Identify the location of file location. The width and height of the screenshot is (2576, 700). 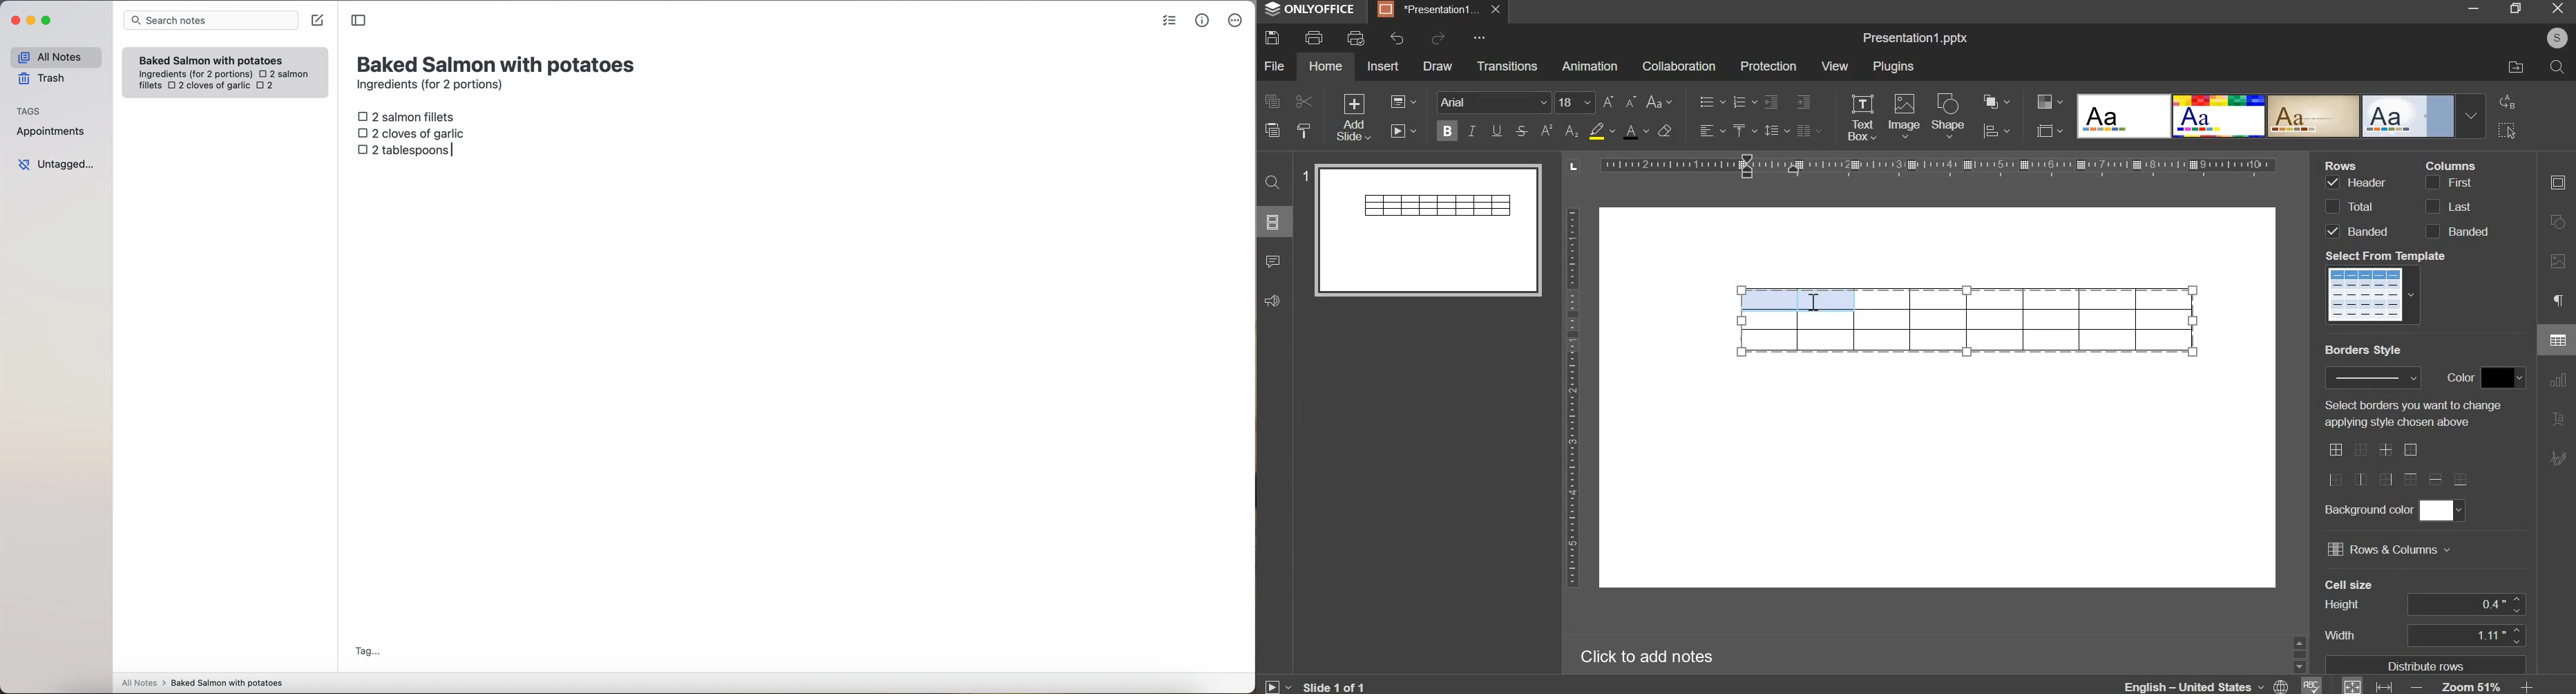
(2516, 66).